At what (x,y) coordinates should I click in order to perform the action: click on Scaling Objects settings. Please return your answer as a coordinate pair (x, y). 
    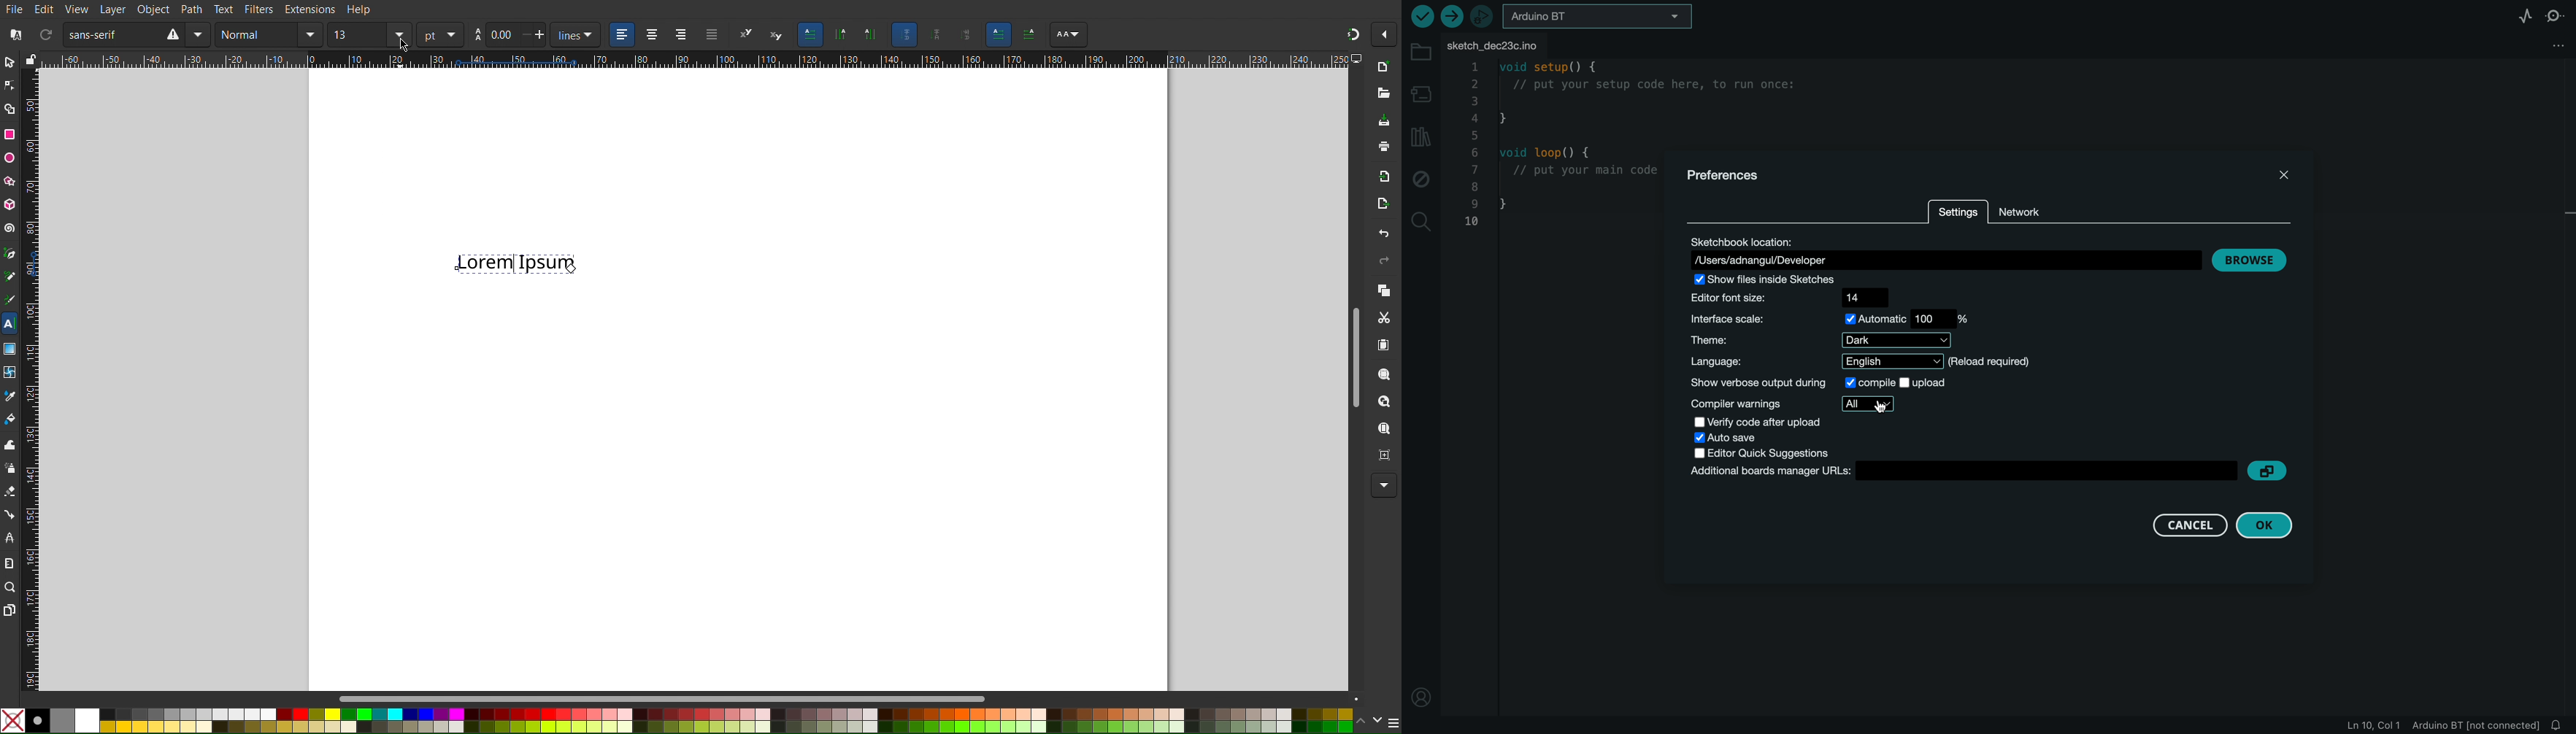
    Looking at the image, I should click on (933, 34).